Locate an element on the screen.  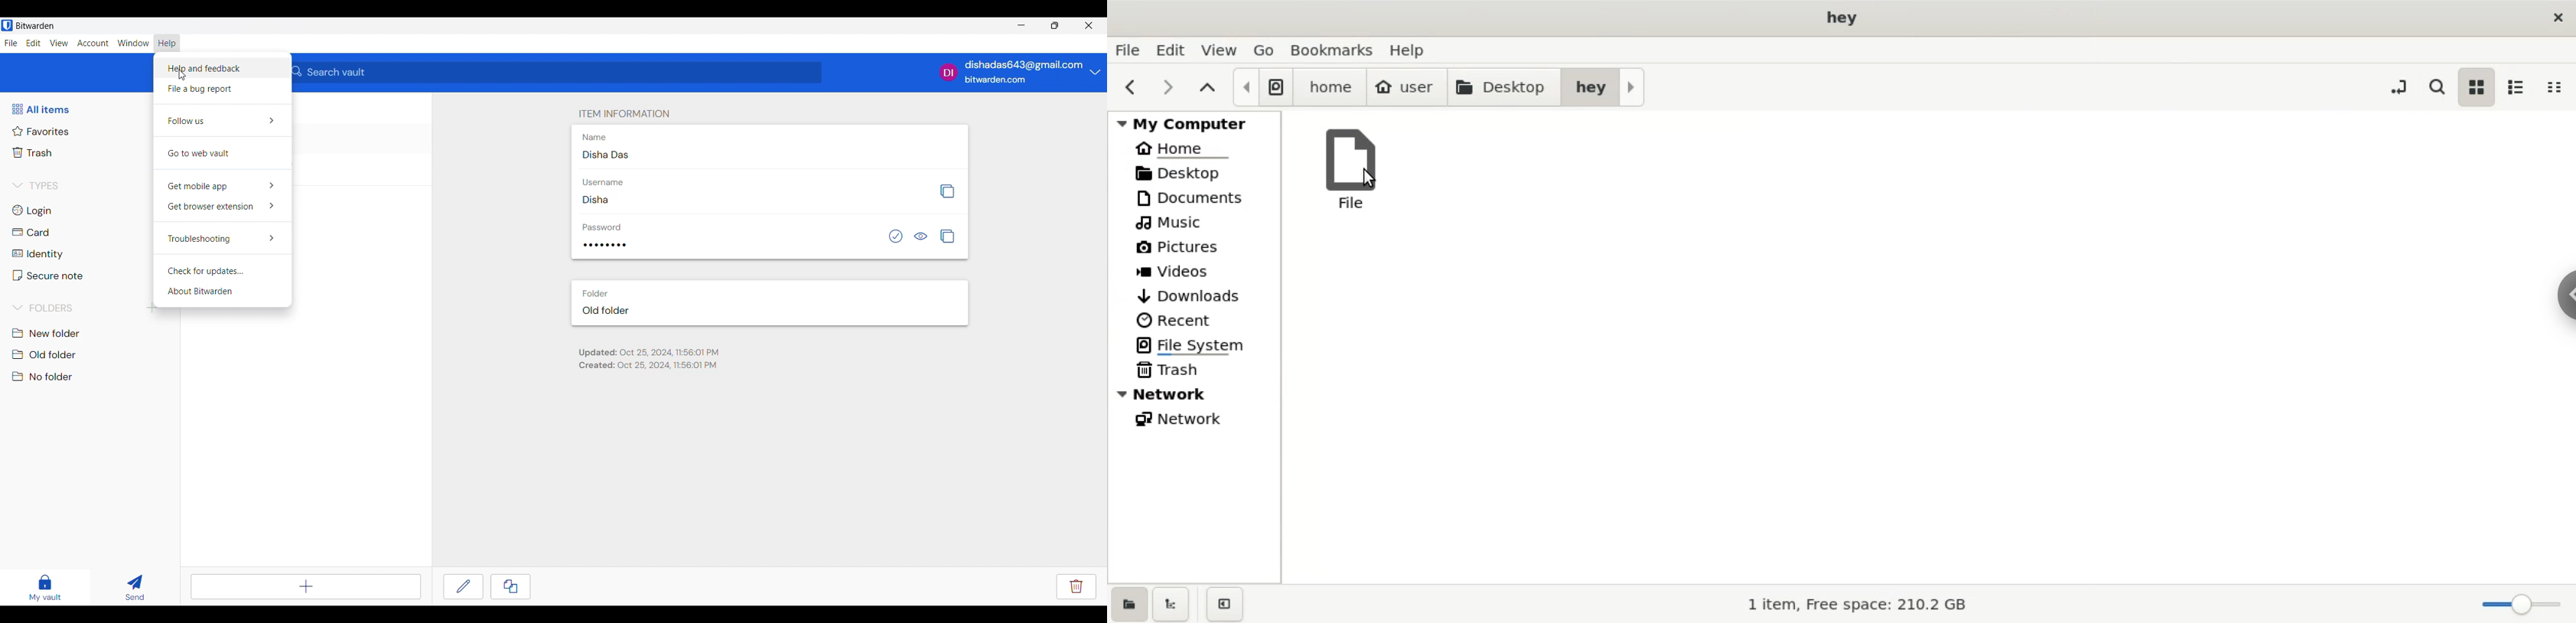
Encrypted password is located at coordinates (605, 245).